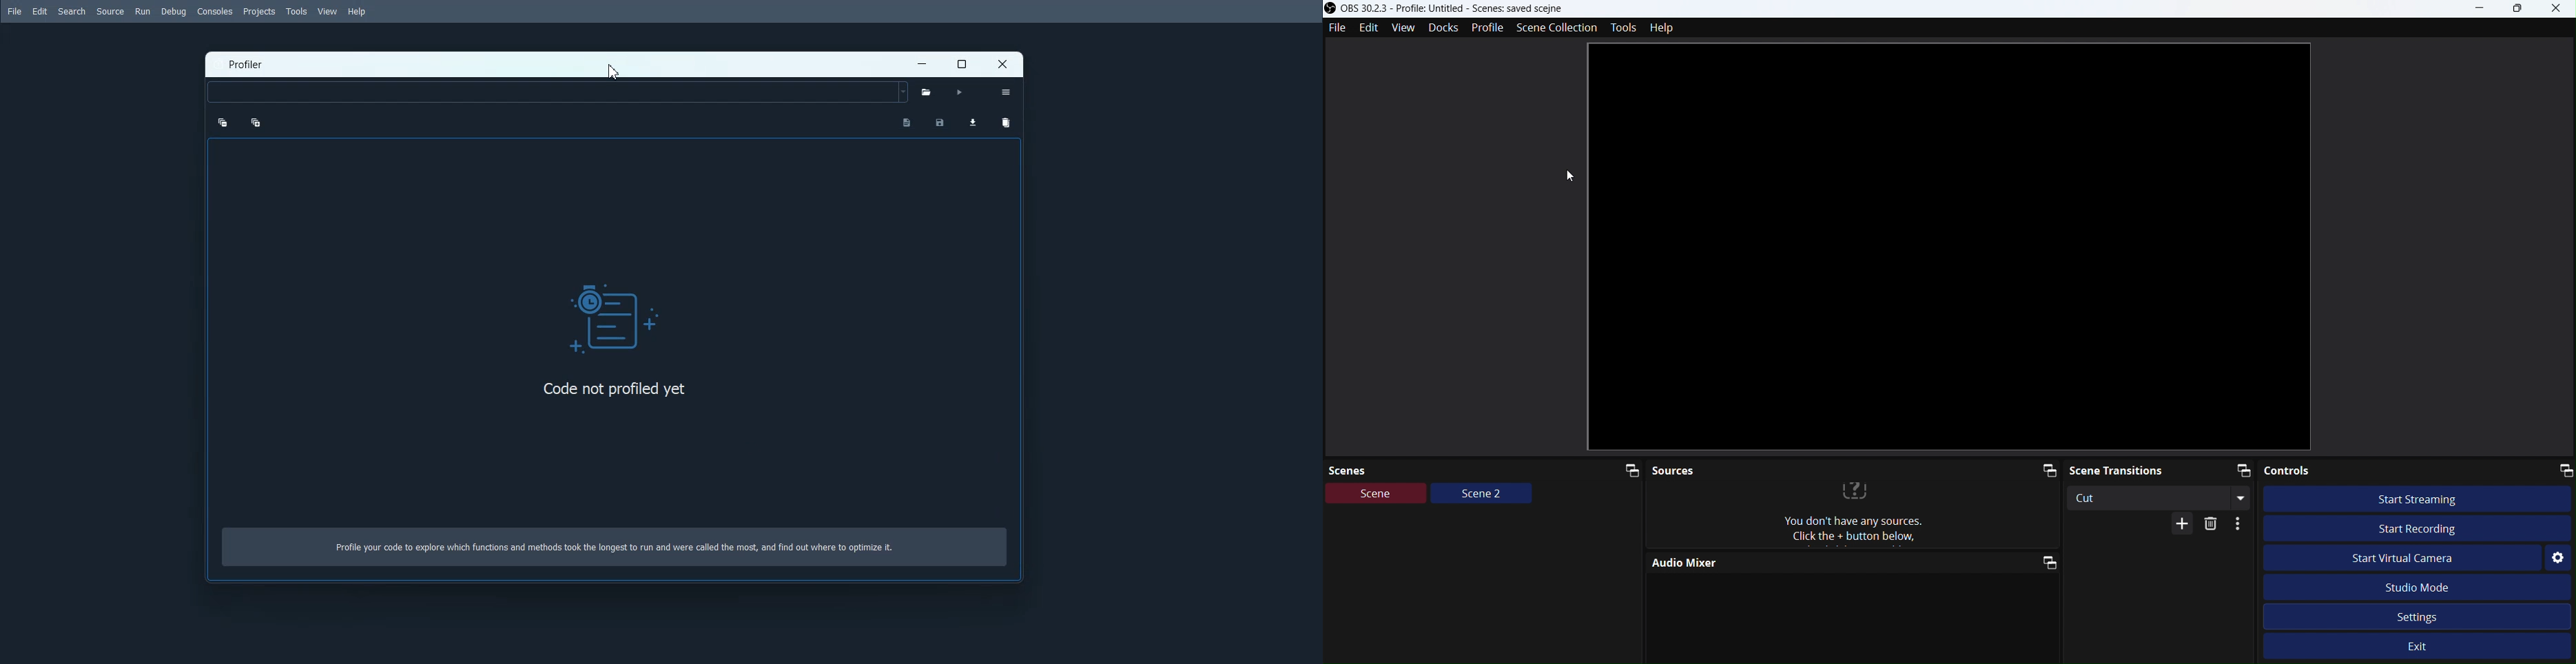 The height and width of the screenshot is (672, 2576). What do you see at coordinates (619, 389) in the screenshot?
I see `Code not profiled yet` at bounding box center [619, 389].